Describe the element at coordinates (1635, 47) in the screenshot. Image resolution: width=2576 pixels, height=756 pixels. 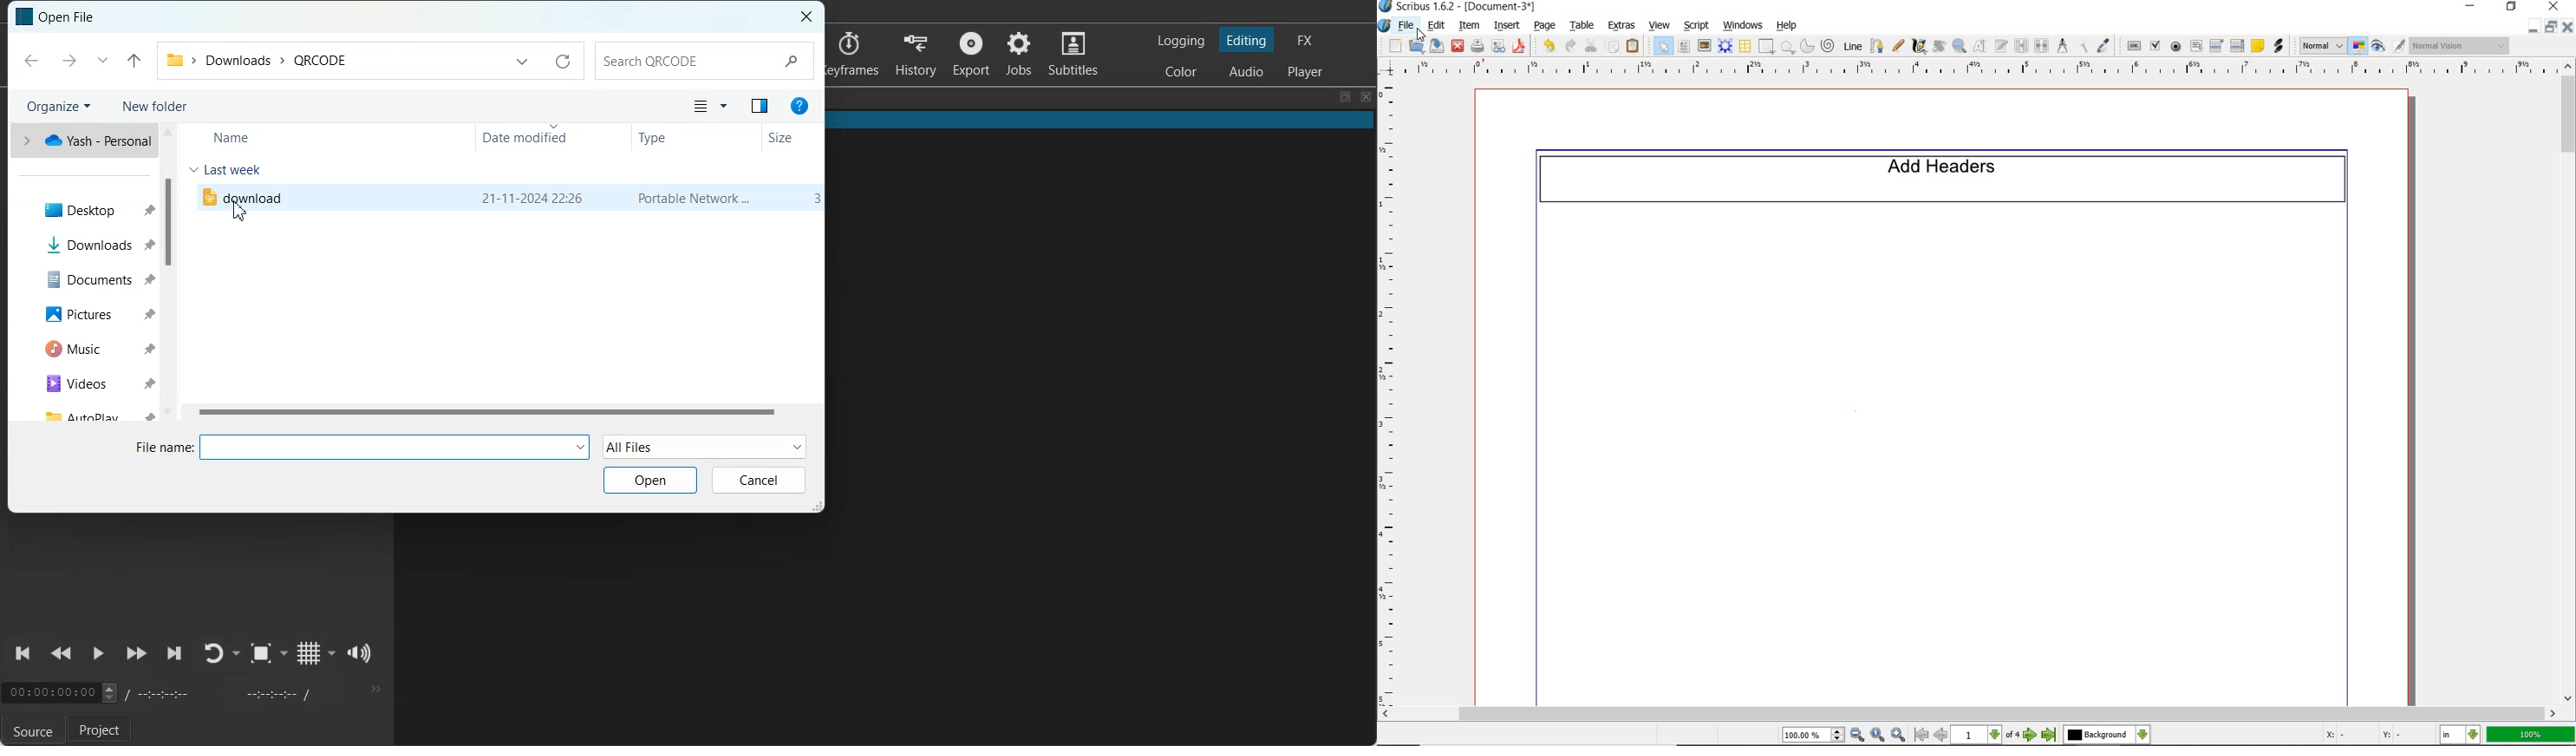
I see `paste` at that location.